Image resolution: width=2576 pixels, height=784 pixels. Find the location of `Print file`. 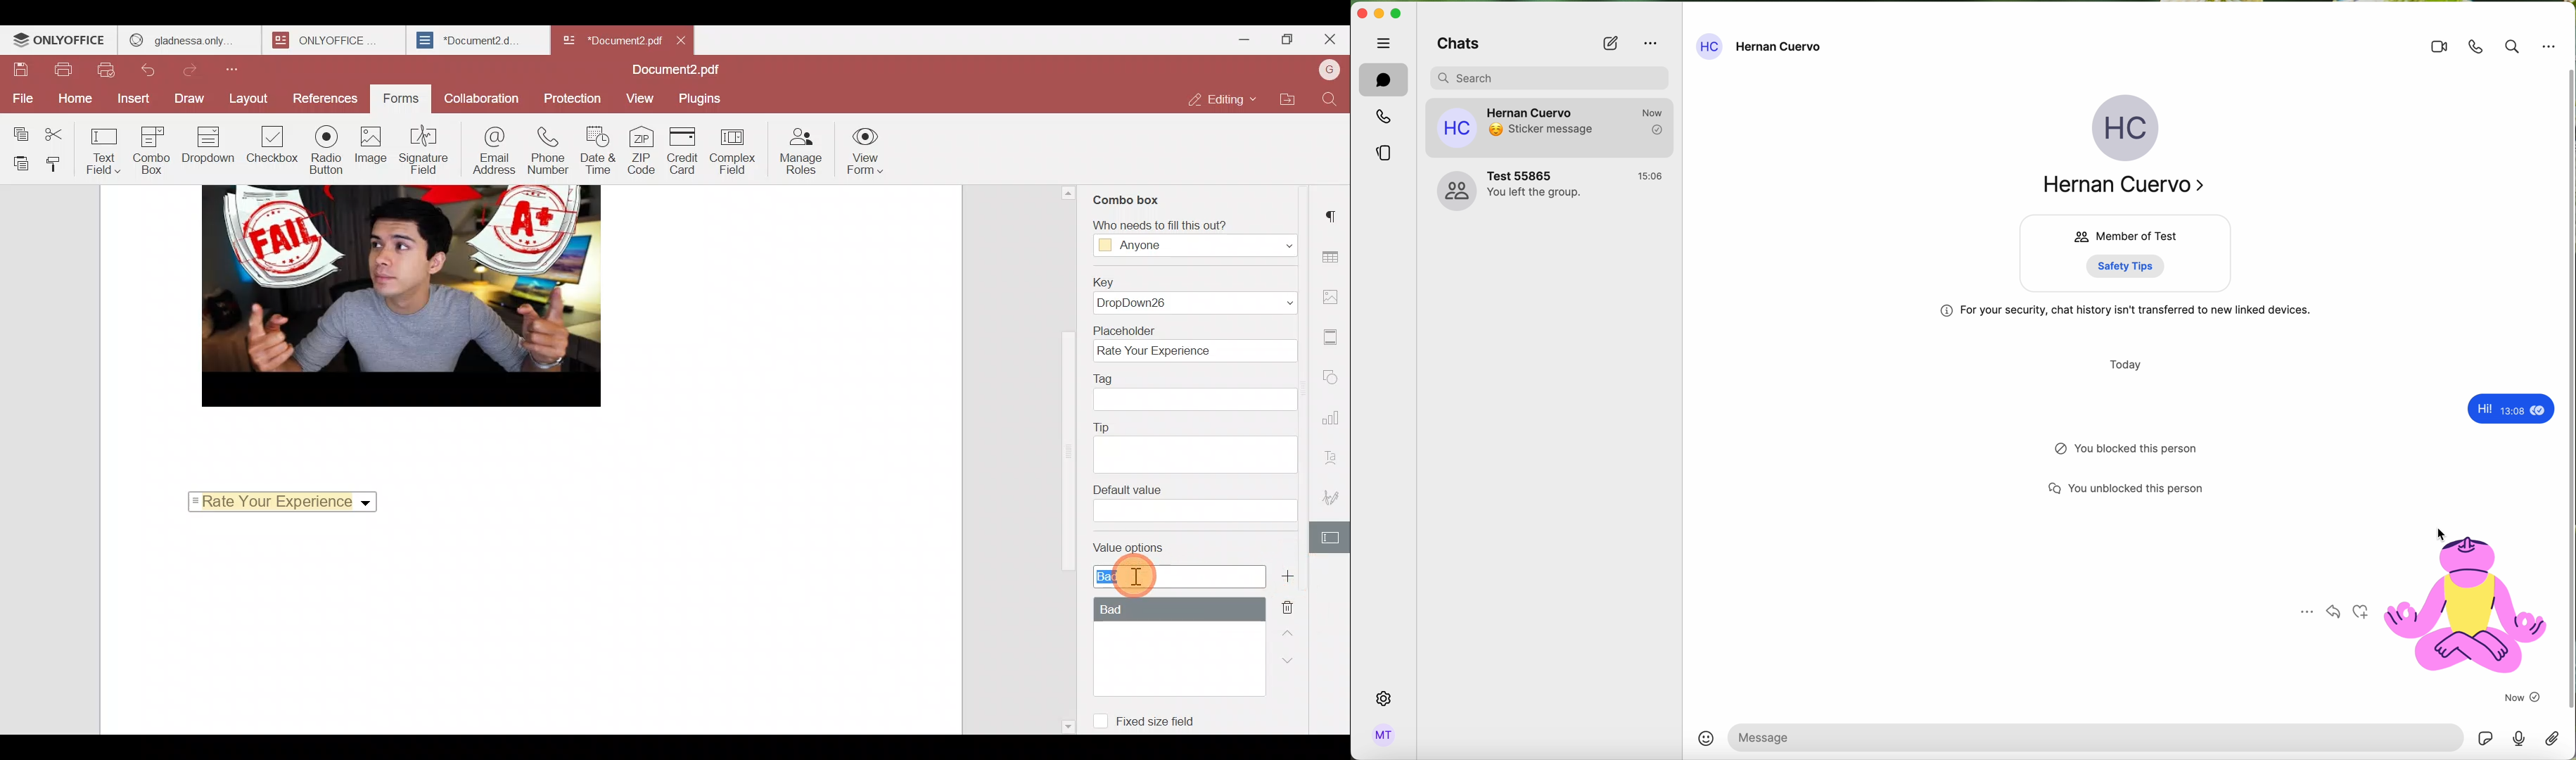

Print file is located at coordinates (63, 72).